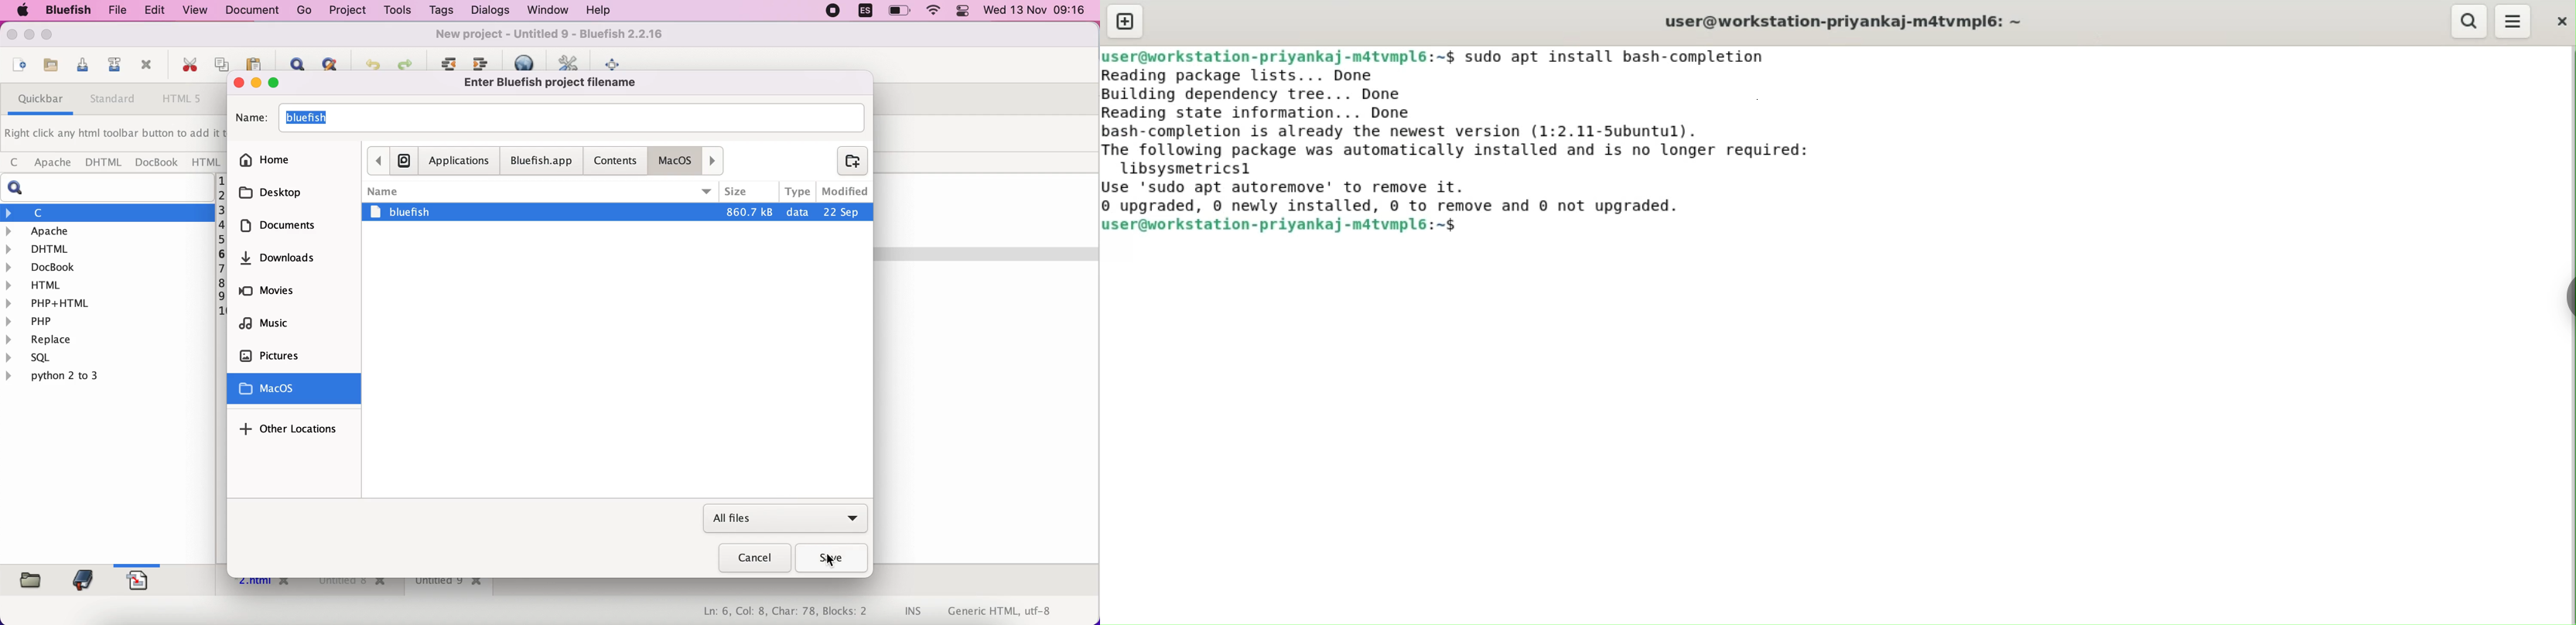 Image resolution: width=2576 pixels, height=644 pixels. What do you see at coordinates (847, 161) in the screenshot?
I see `create folder` at bounding box center [847, 161].